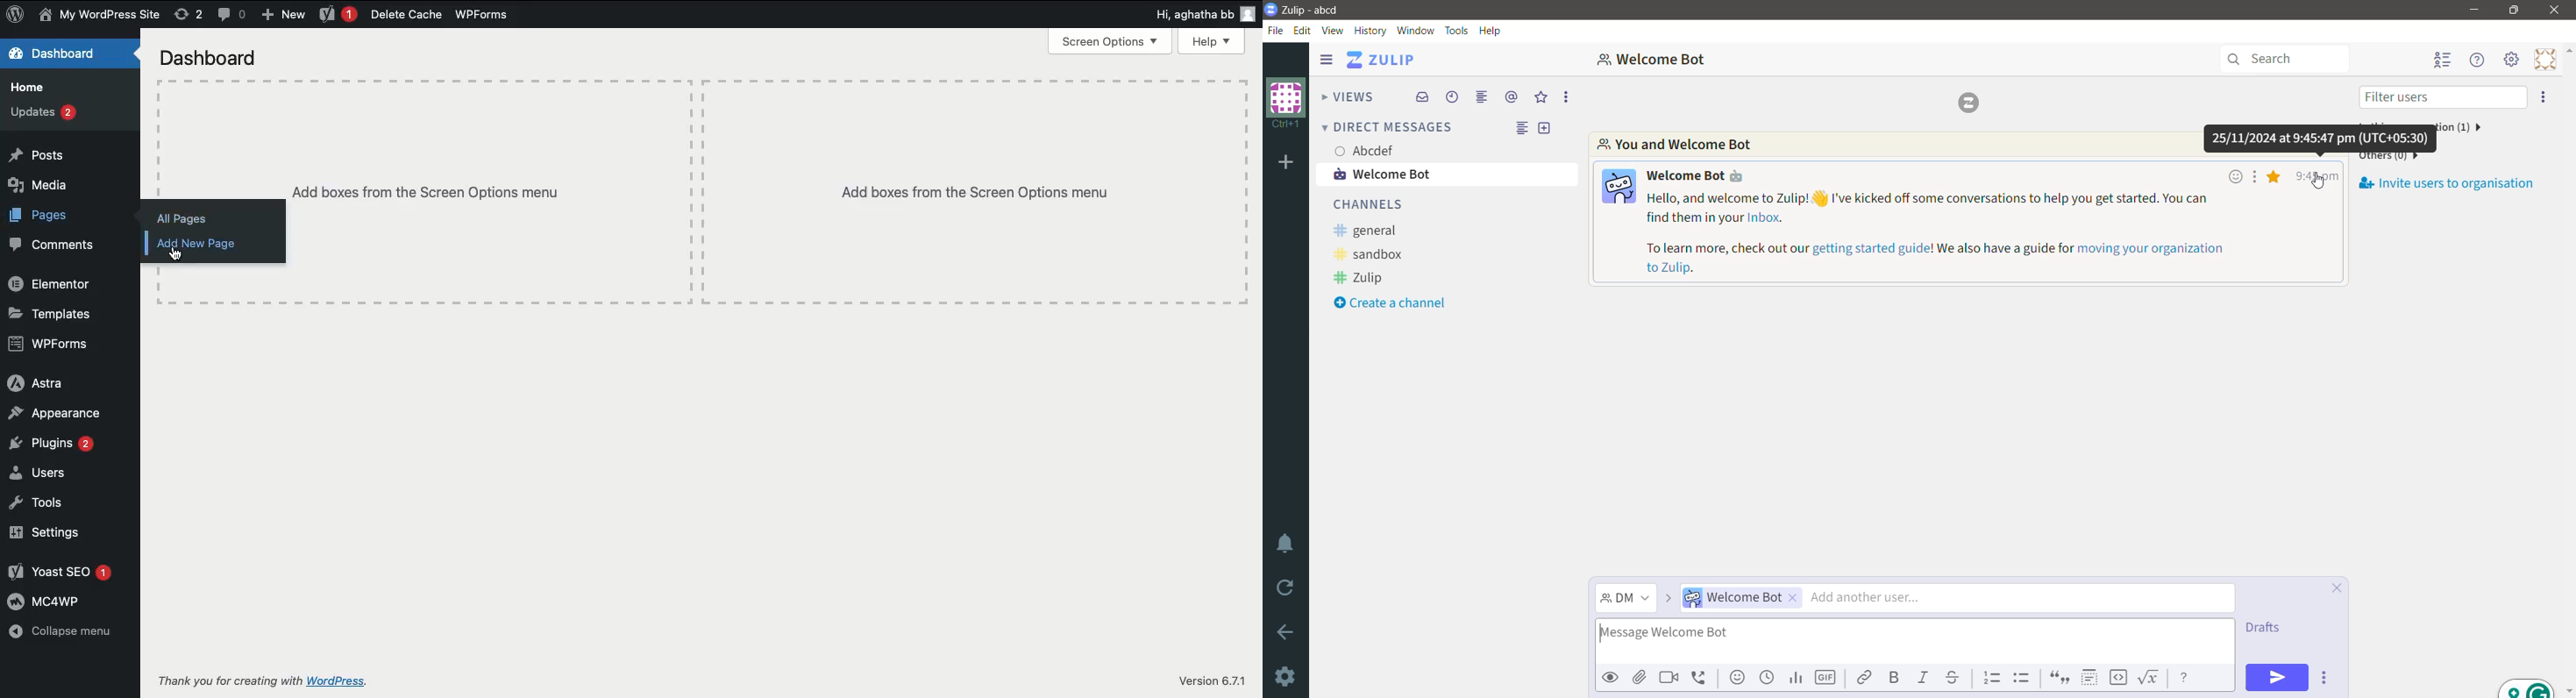 The width and height of the screenshot is (2576, 700). I want to click on Add emoji, so click(1735, 678).